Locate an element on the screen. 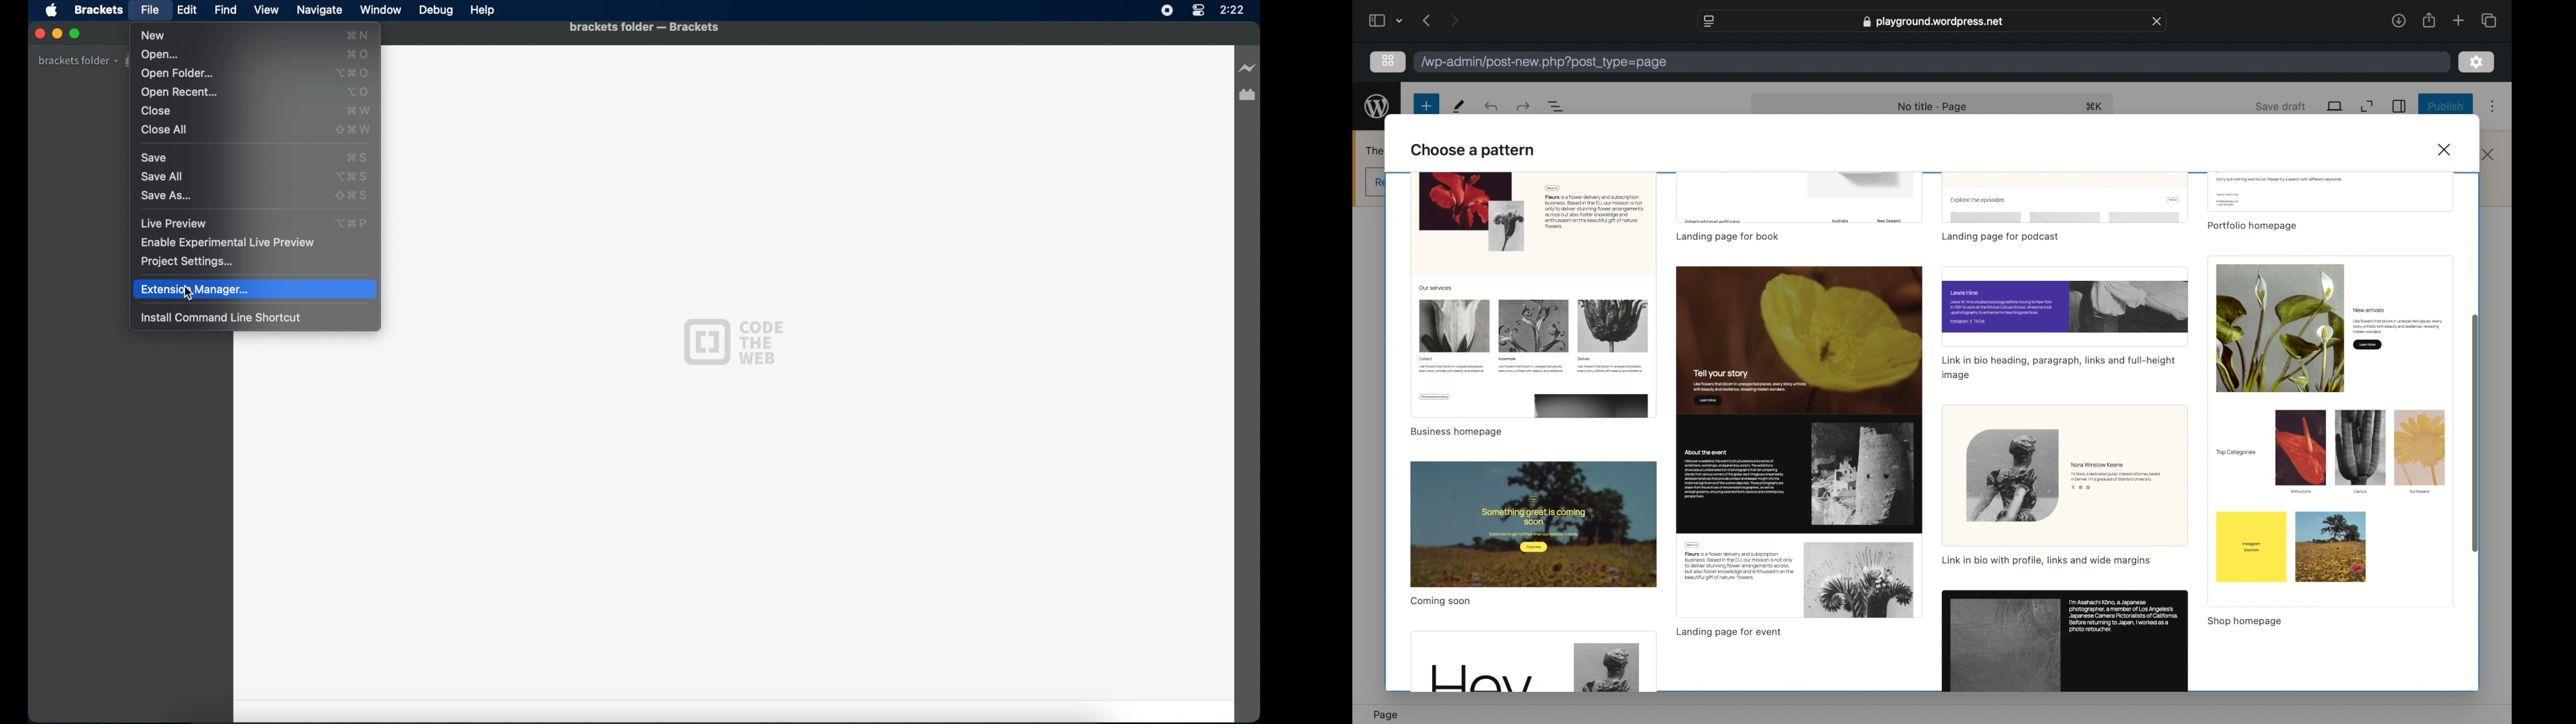 Image resolution: width=2576 pixels, height=728 pixels. open folder shortcut is located at coordinates (352, 73).